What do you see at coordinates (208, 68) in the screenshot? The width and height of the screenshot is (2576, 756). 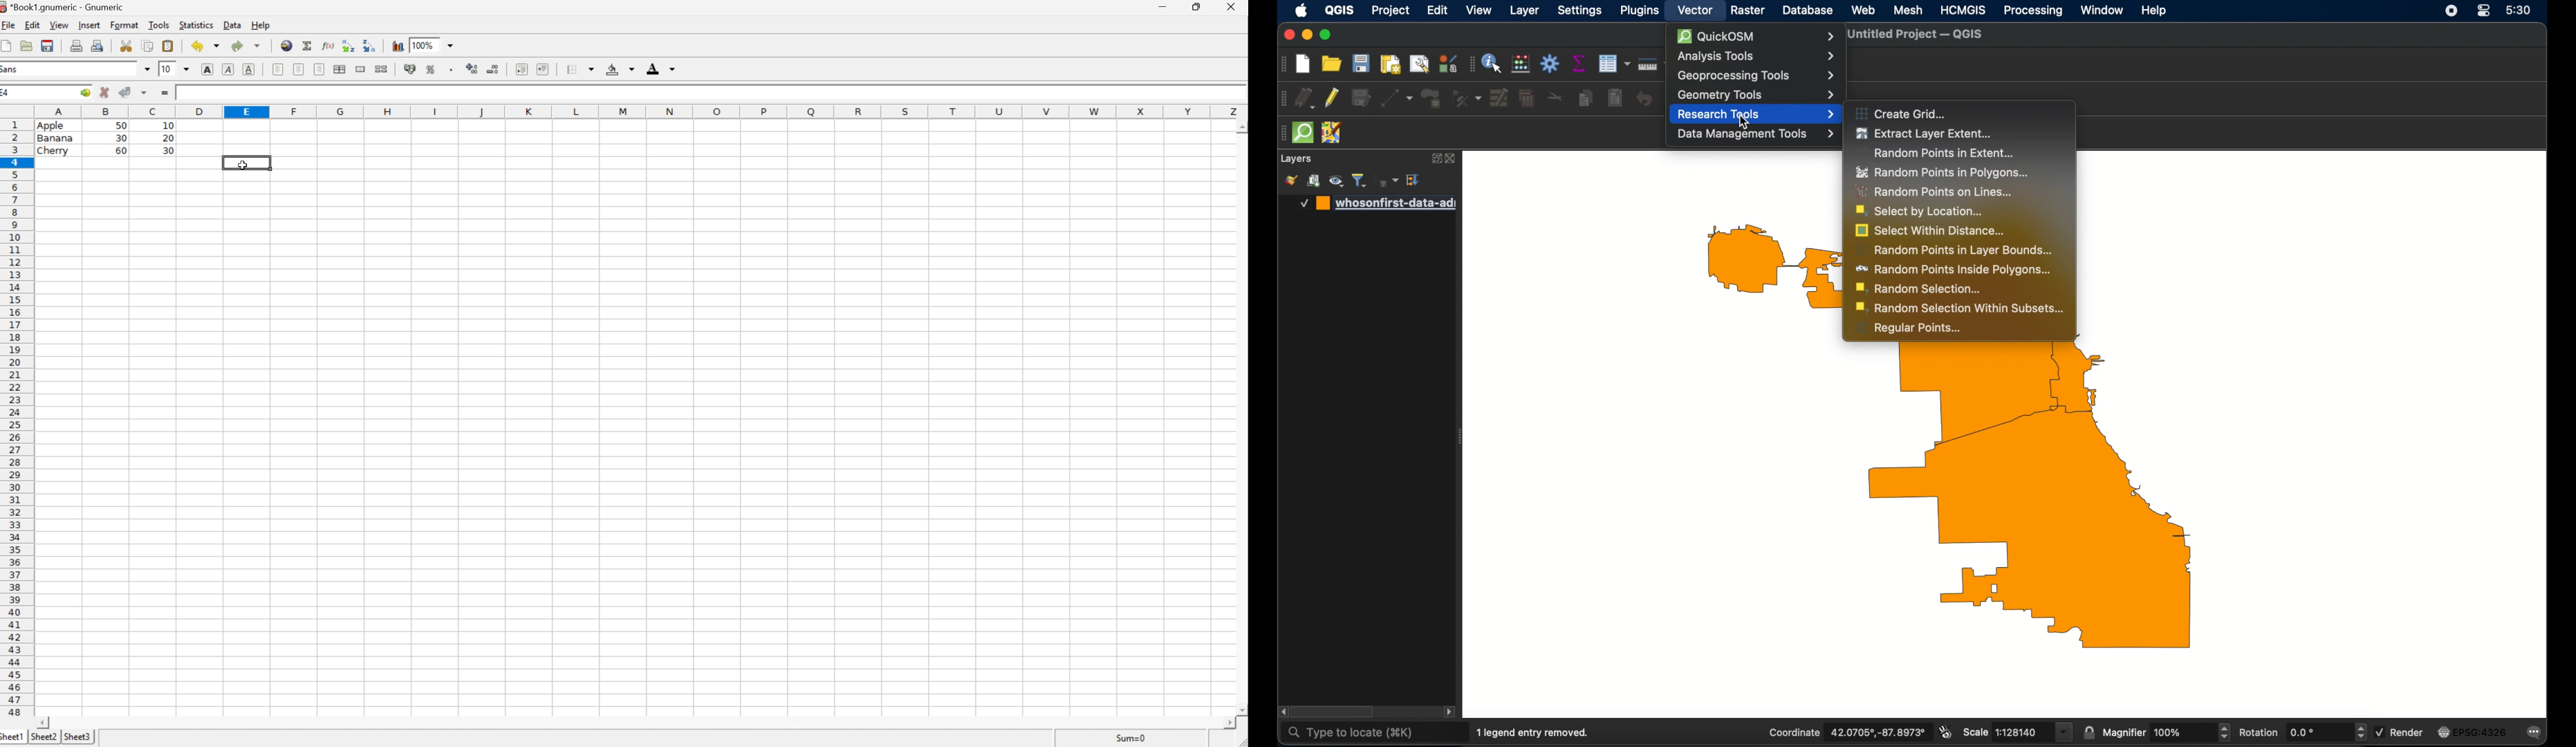 I see `bold` at bounding box center [208, 68].